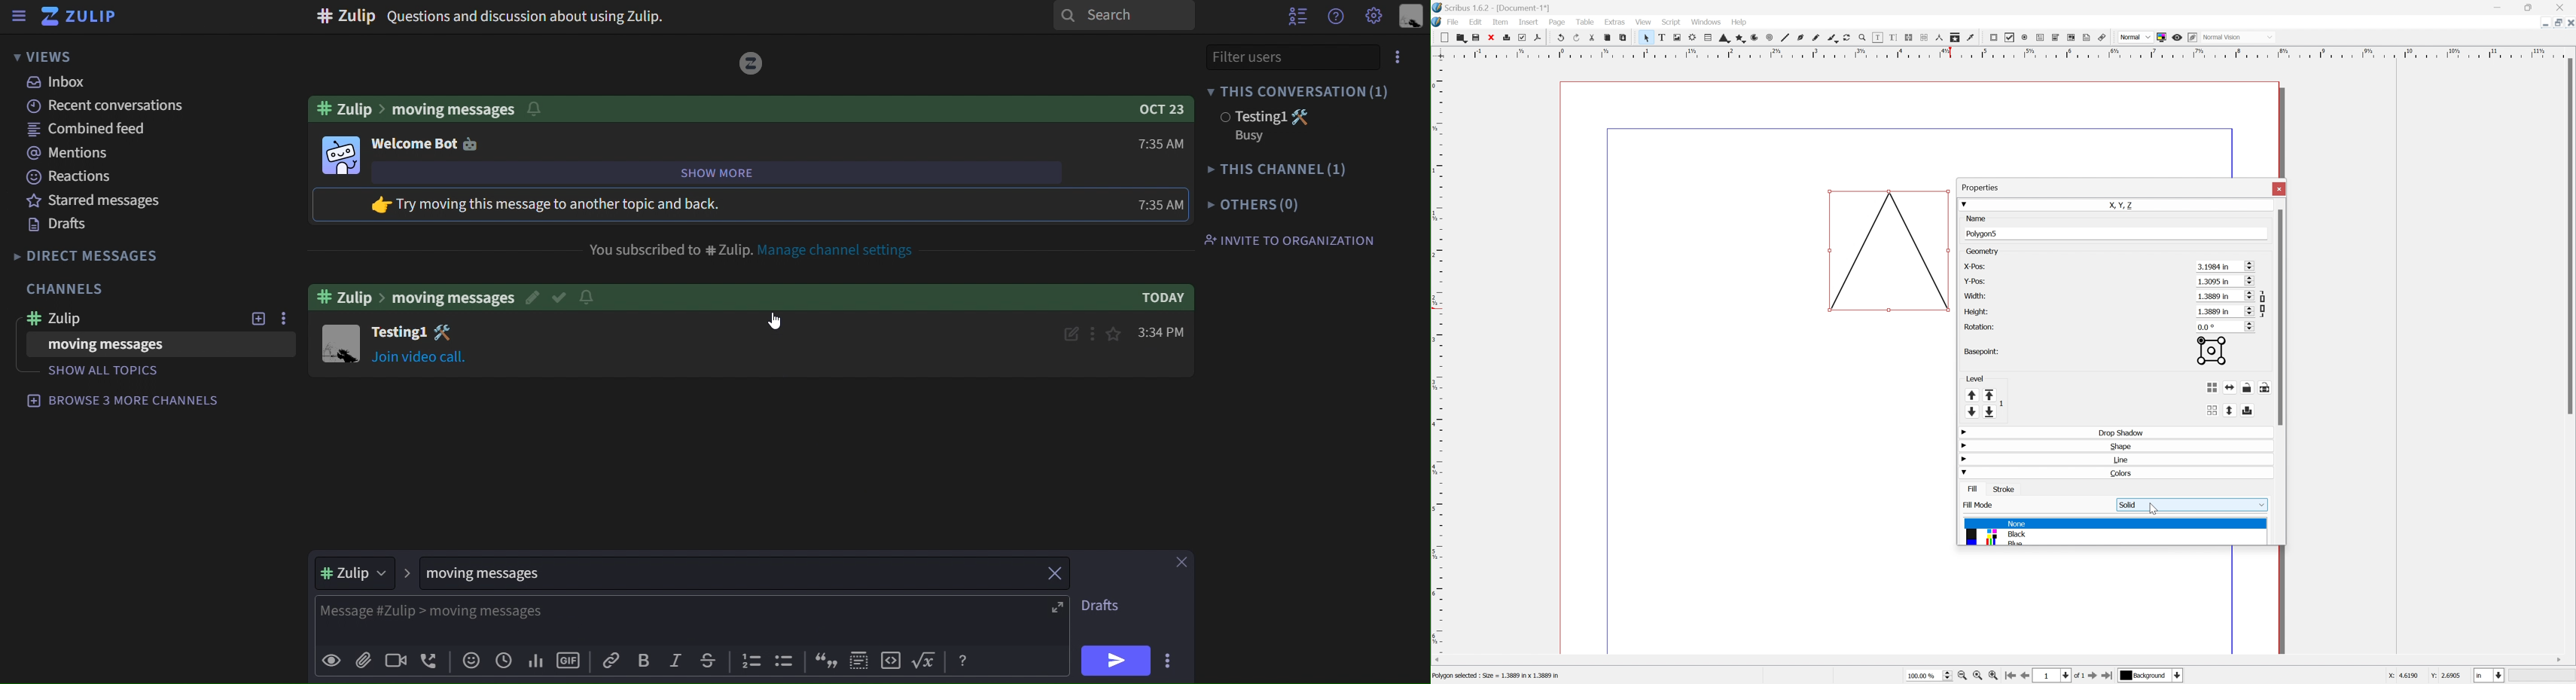 Image resolution: width=2576 pixels, height=700 pixels. What do you see at coordinates (752, 62) in the screenshot?
I see `image ` at bounding box center [752, 62].